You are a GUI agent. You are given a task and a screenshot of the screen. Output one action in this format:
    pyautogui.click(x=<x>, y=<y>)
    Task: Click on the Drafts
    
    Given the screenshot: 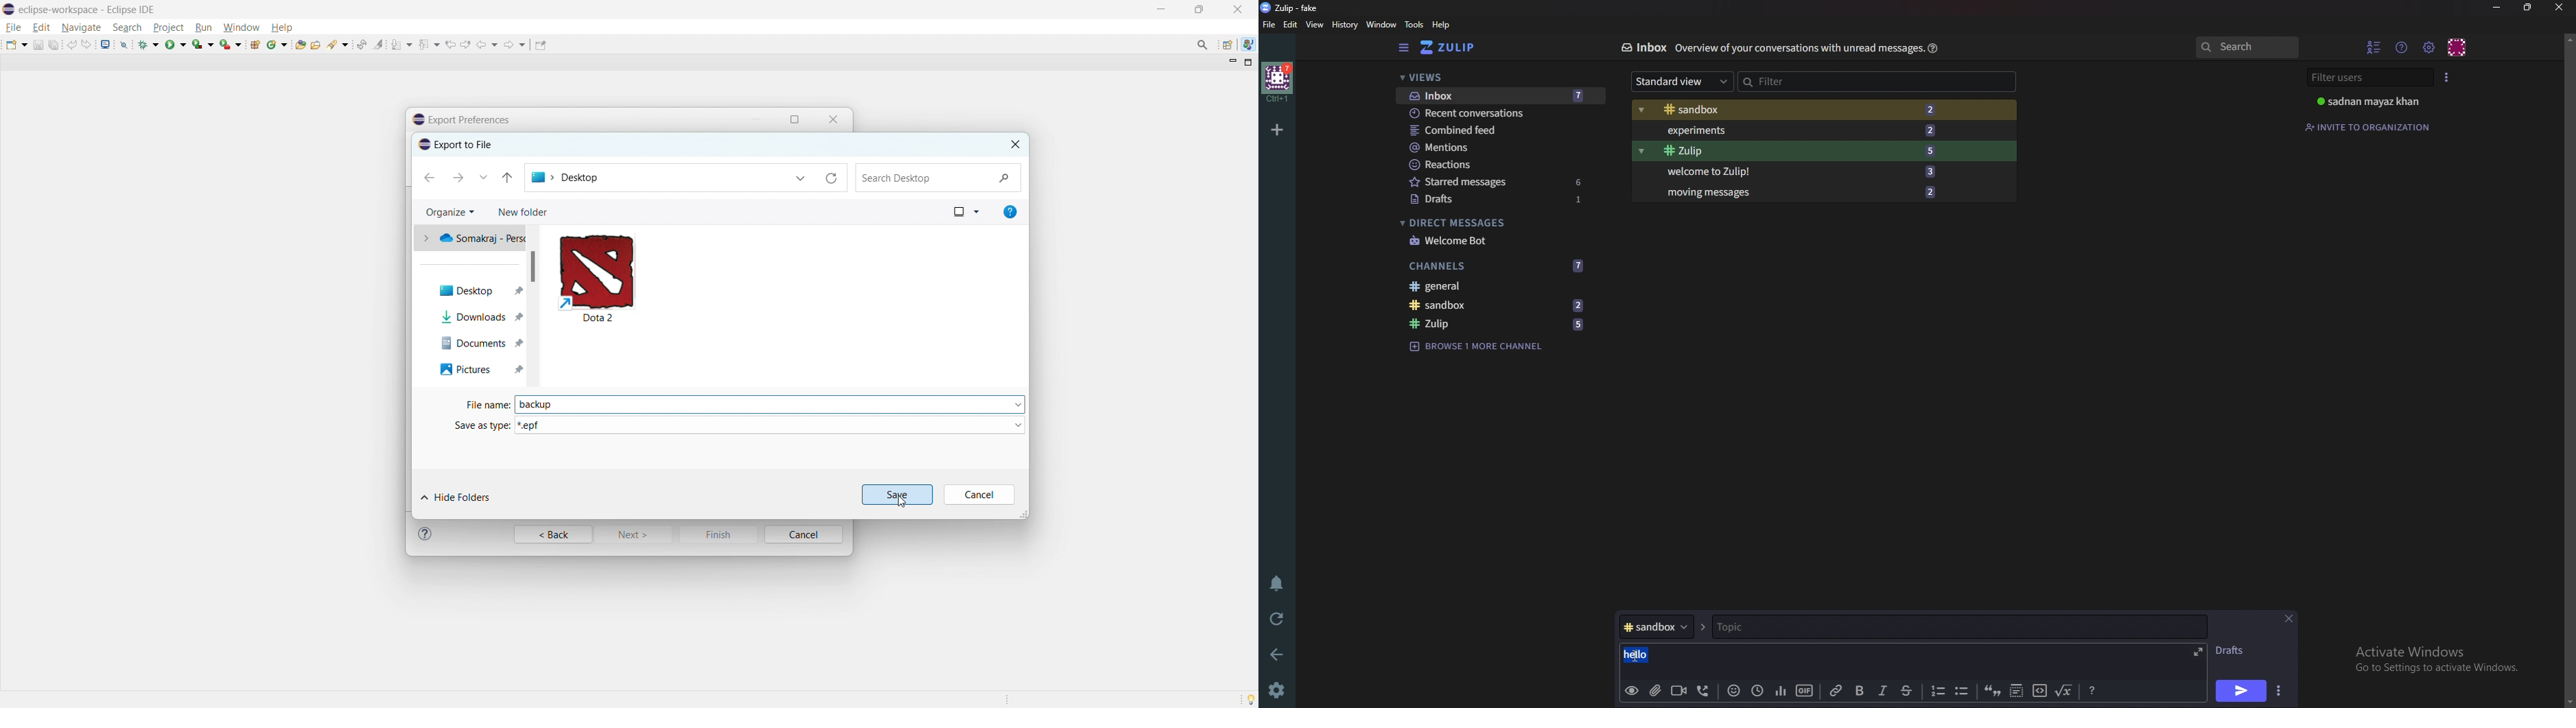 What is the action you would take?
    pyautogui.click(x=2232, y=652)
    